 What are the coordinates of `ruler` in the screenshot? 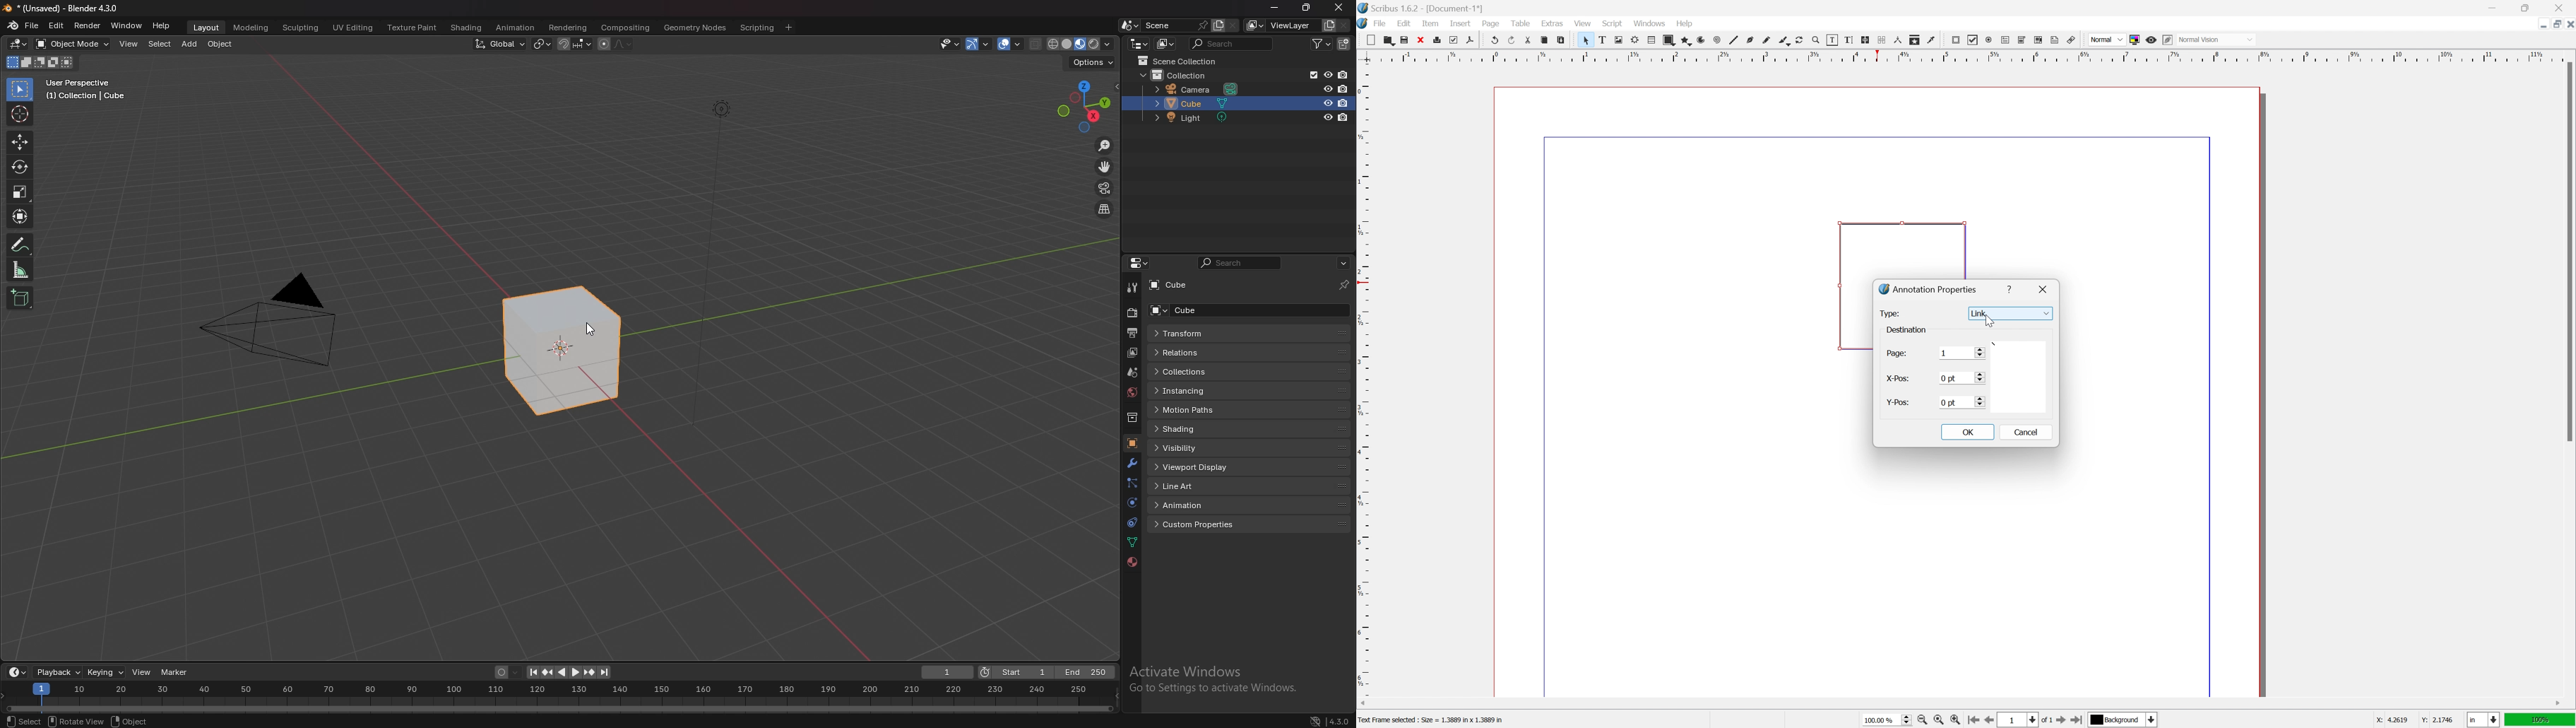 It's located at (1965, 56).